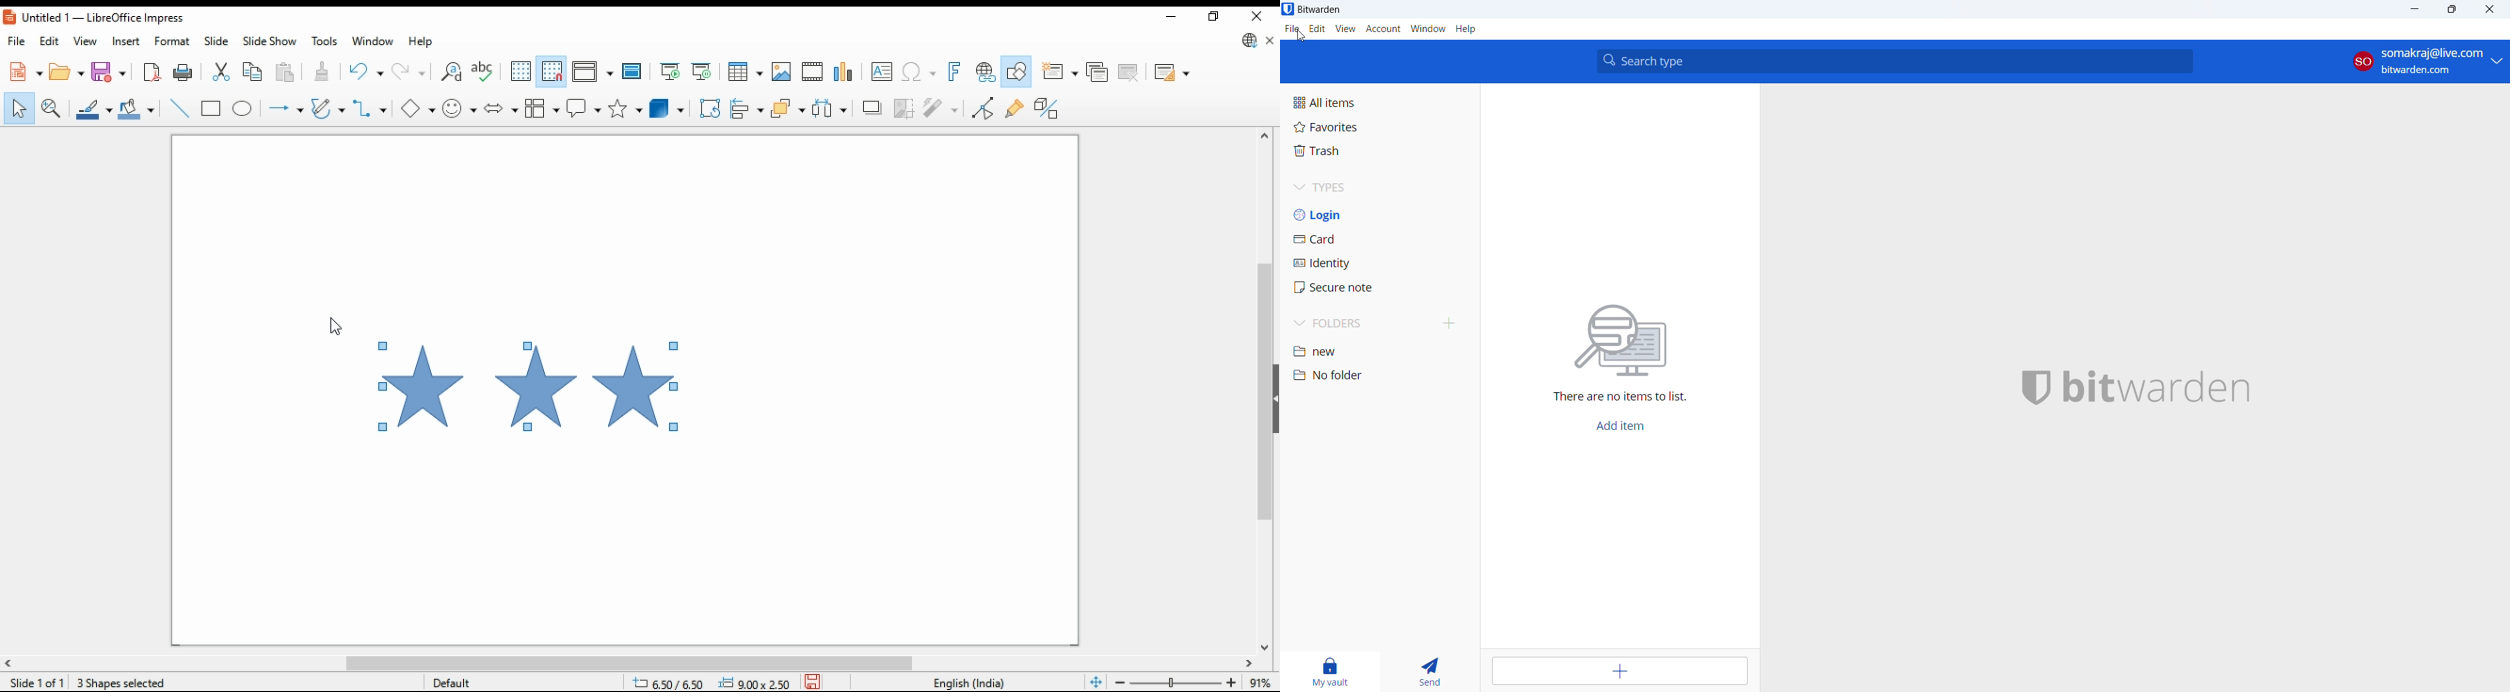 The height and width of the screenshot is (700, 2520). Describe the element at coordinates (369, 105) in the screenshot. I see `connectors` at that location.